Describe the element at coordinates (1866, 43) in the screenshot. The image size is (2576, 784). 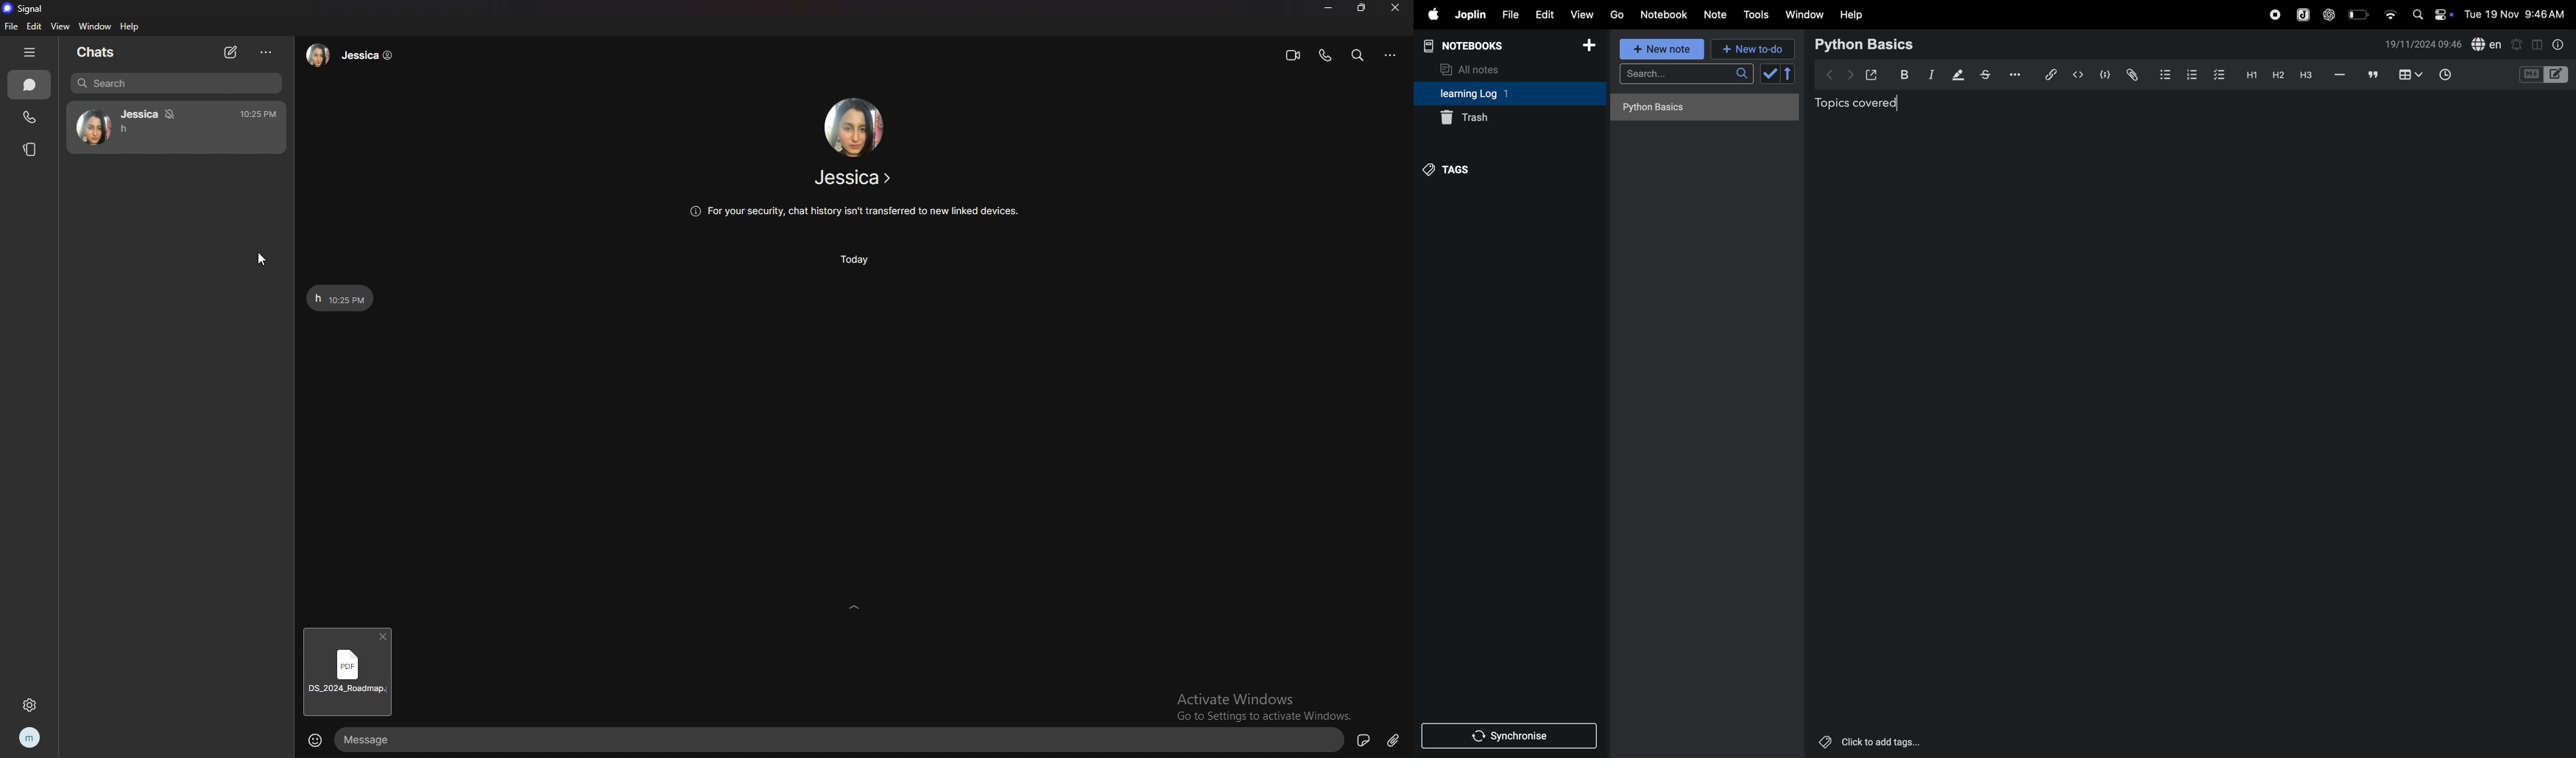
I see `python basic` at that location.